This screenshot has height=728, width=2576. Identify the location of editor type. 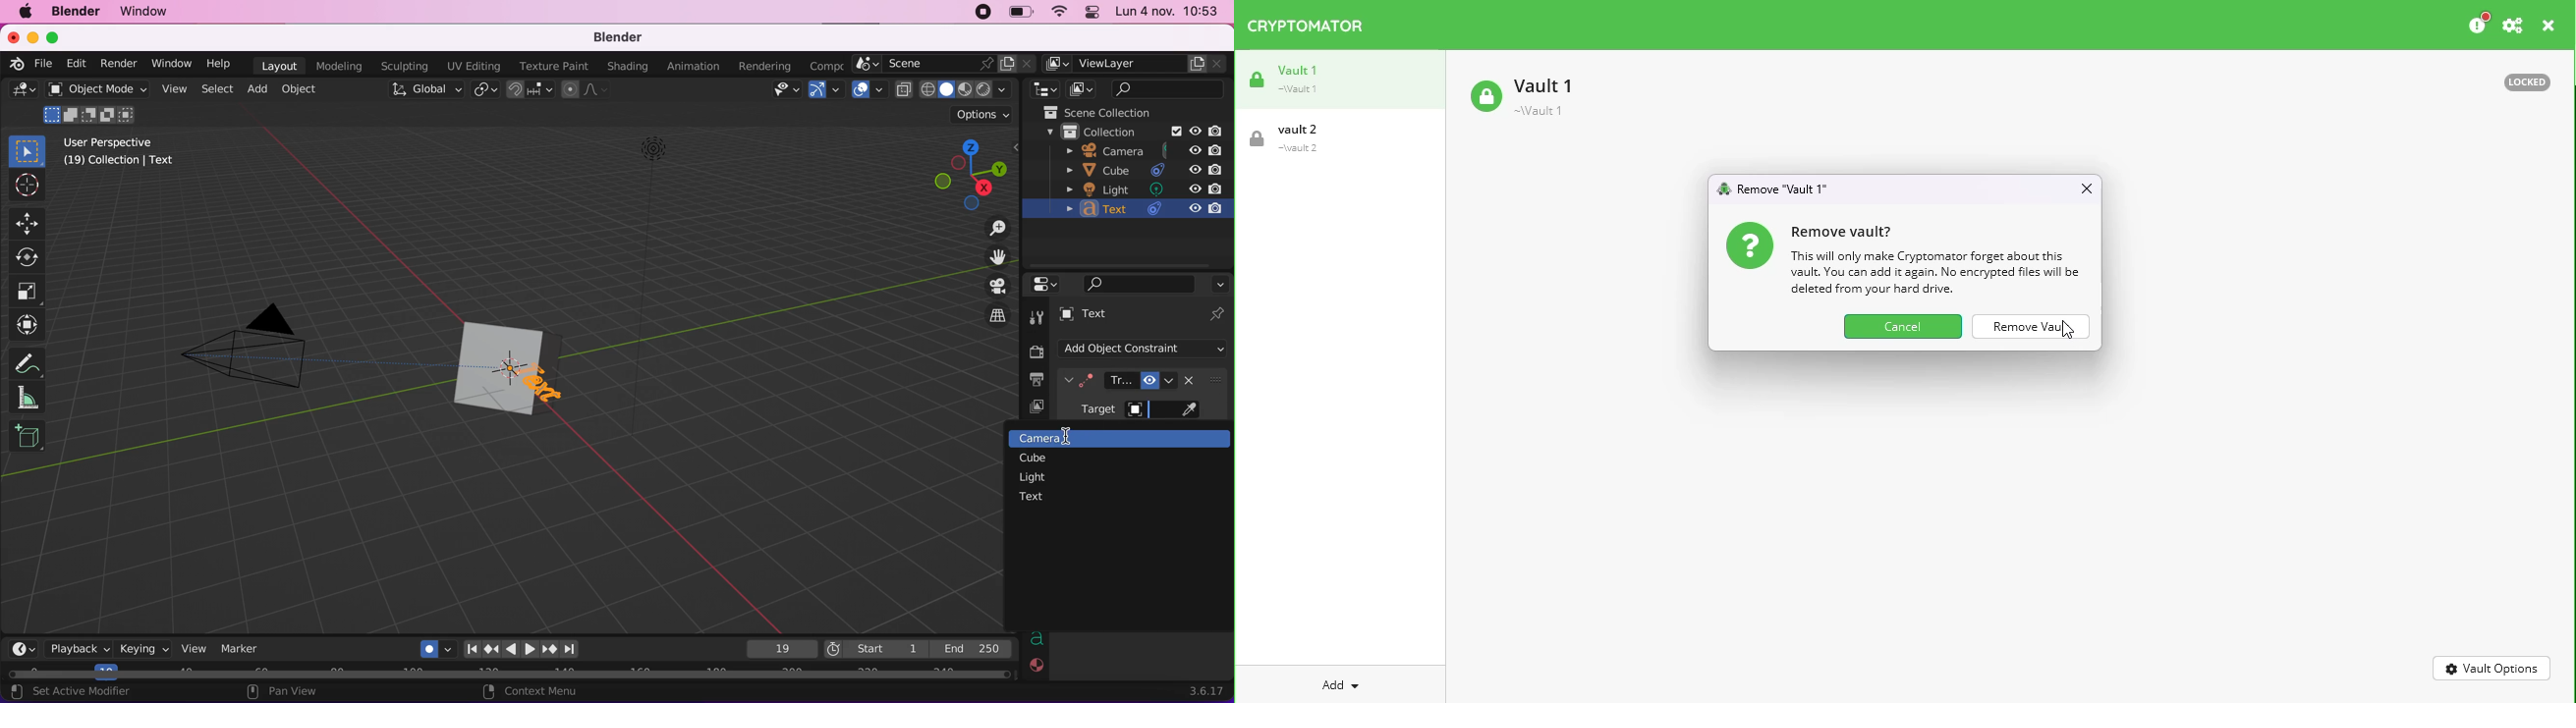
(1044, 90).